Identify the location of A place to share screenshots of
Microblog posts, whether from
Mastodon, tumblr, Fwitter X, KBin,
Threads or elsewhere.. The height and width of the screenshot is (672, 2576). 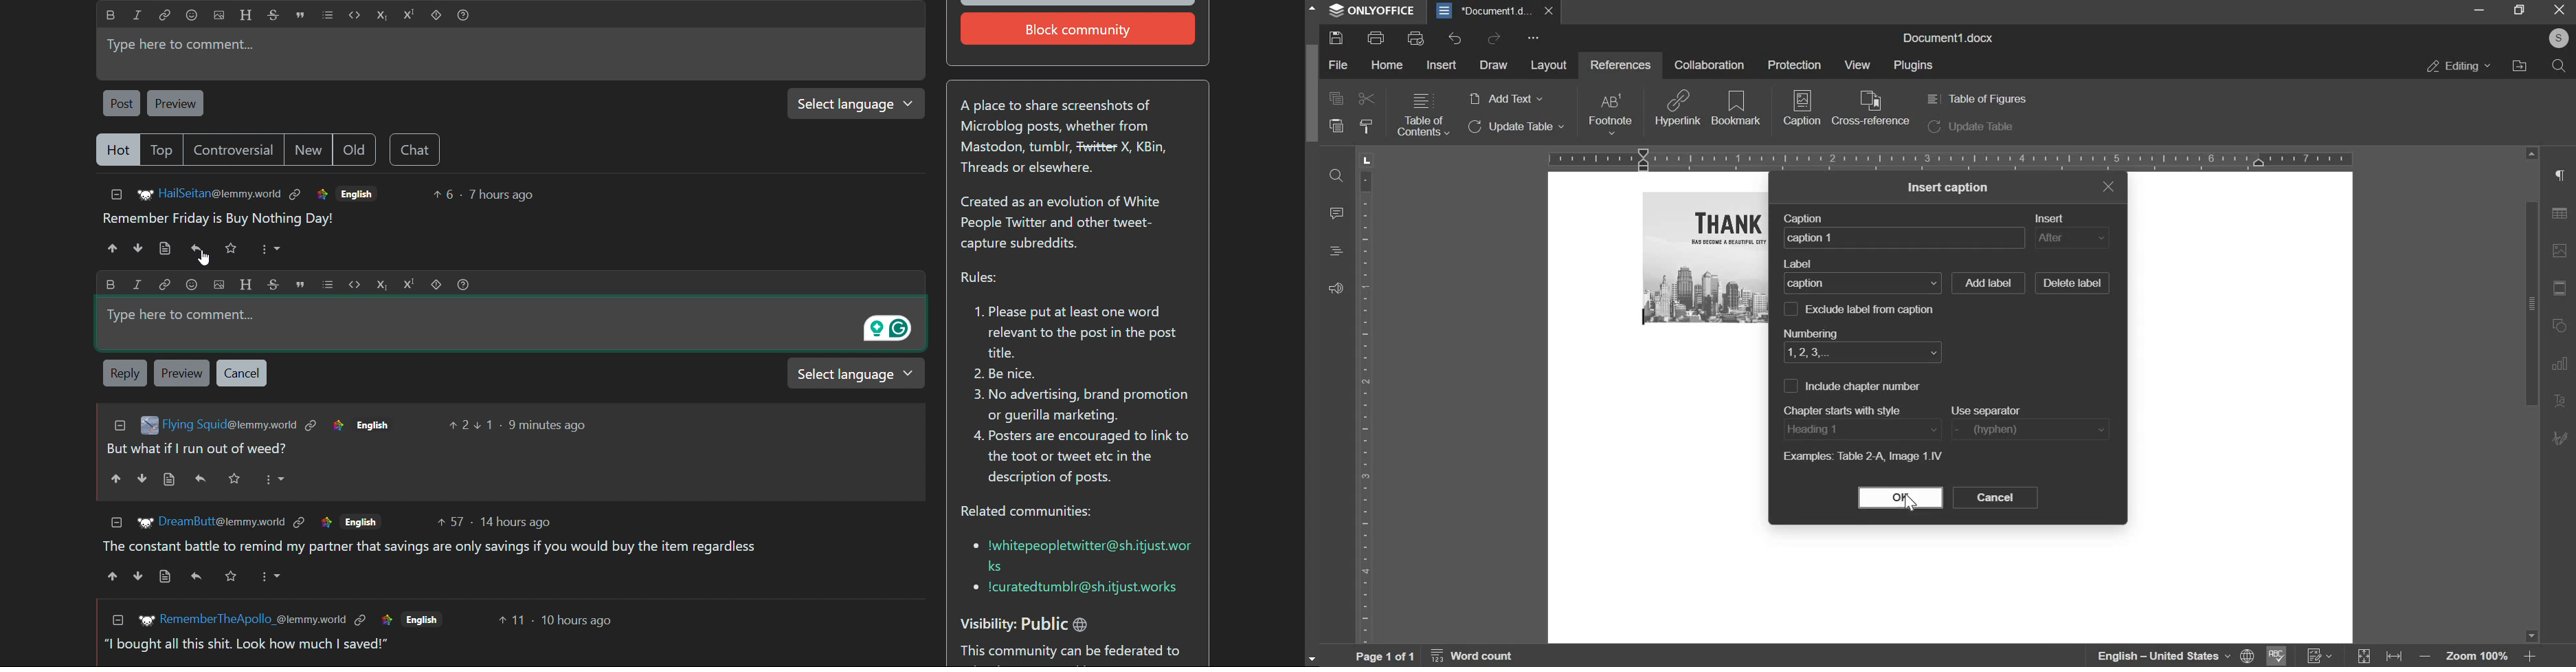
(1071, 140).